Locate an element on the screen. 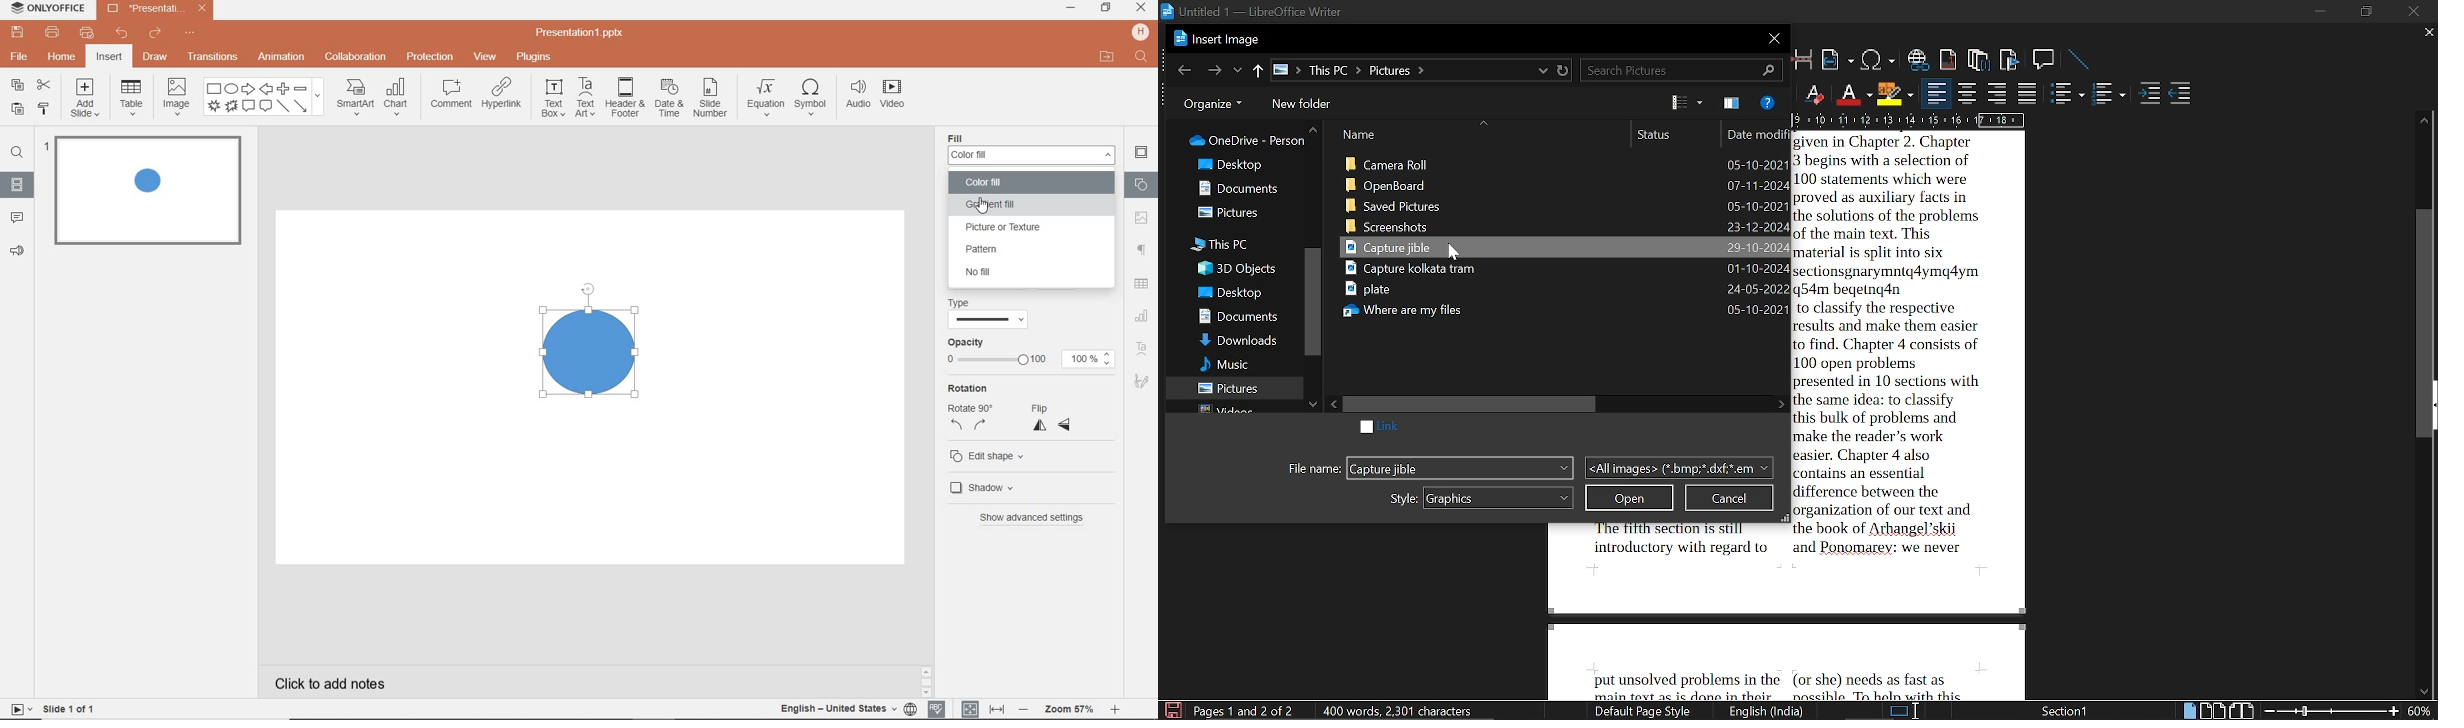 Image resolution: width=2464 pixels, height=728 pixels. desktop is located at coordinates (1236, 294).